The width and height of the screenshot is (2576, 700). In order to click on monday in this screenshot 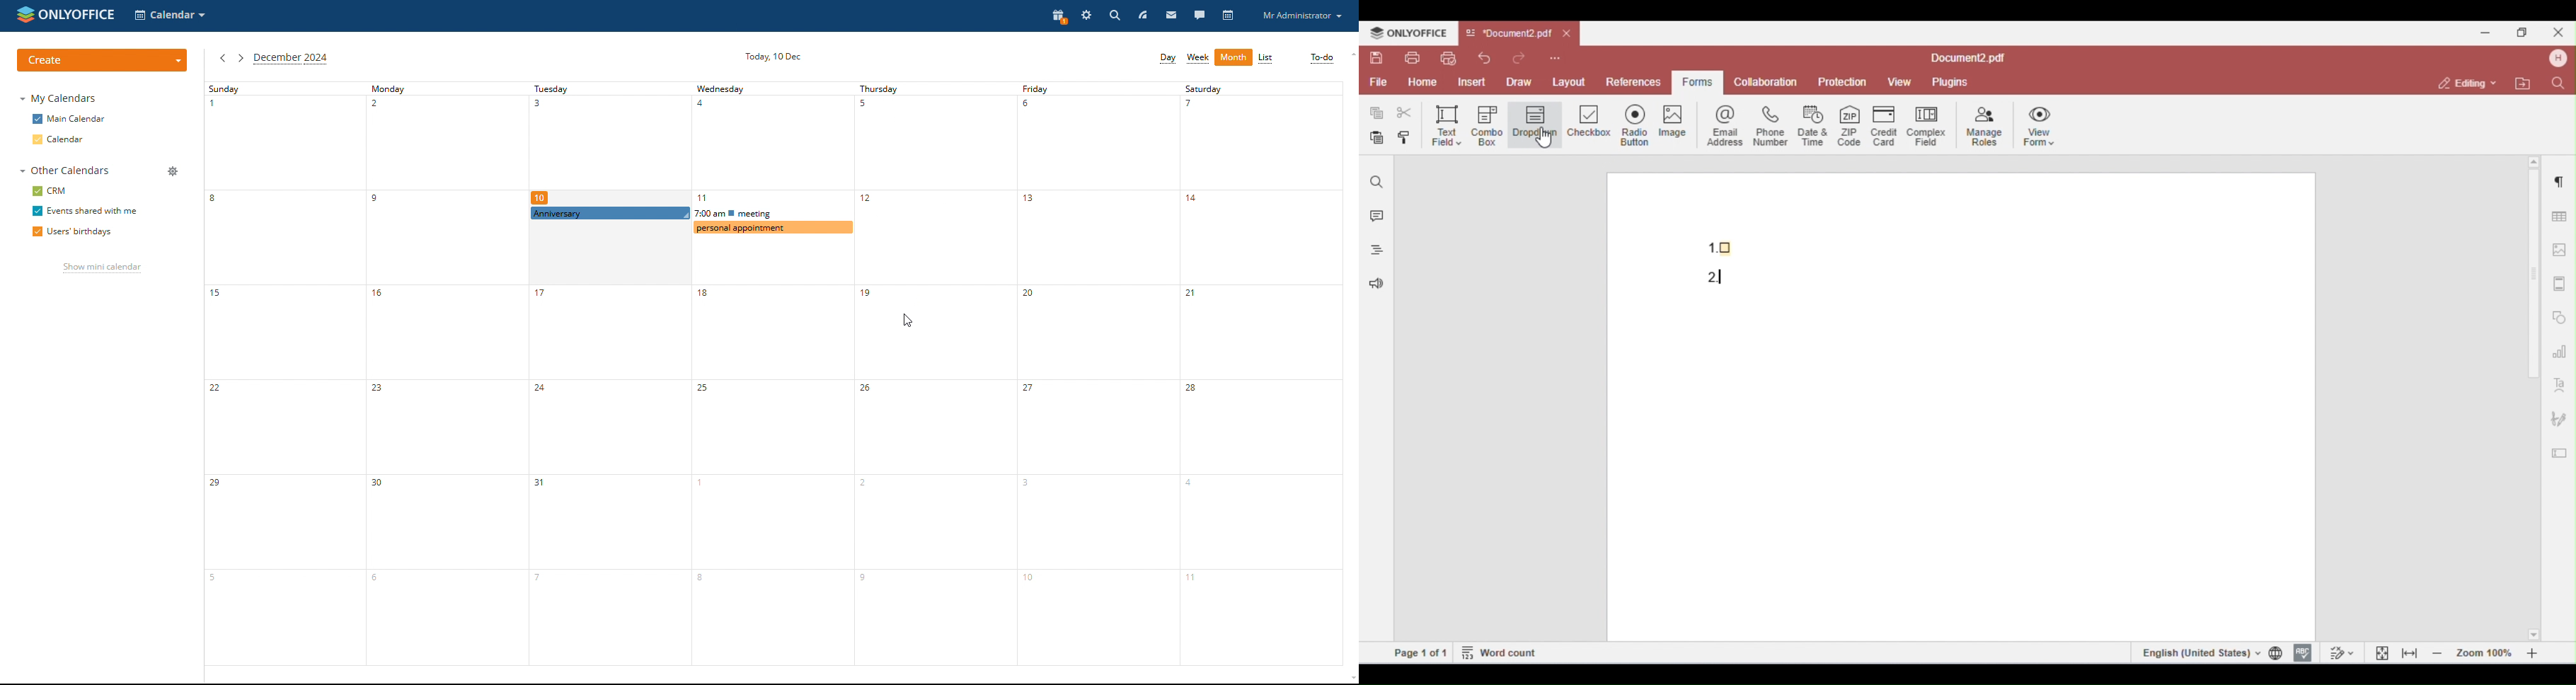, I will do `click(447, 374)`.